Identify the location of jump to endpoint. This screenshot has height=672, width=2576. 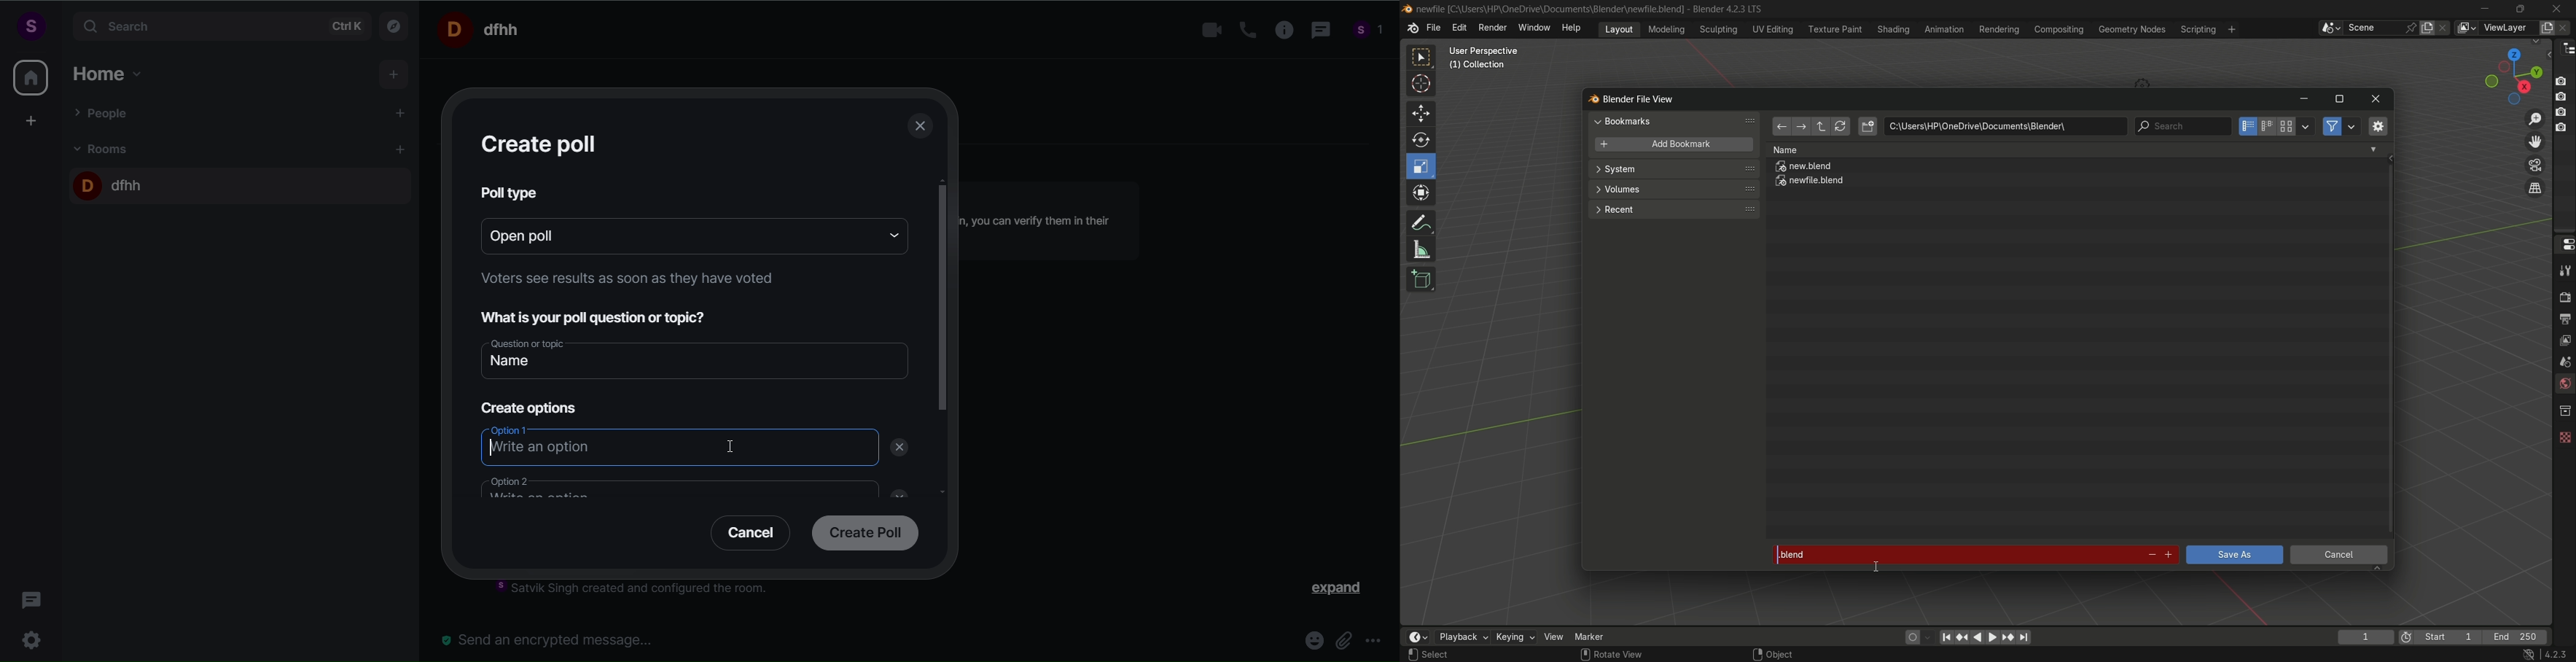
(2025, 637).